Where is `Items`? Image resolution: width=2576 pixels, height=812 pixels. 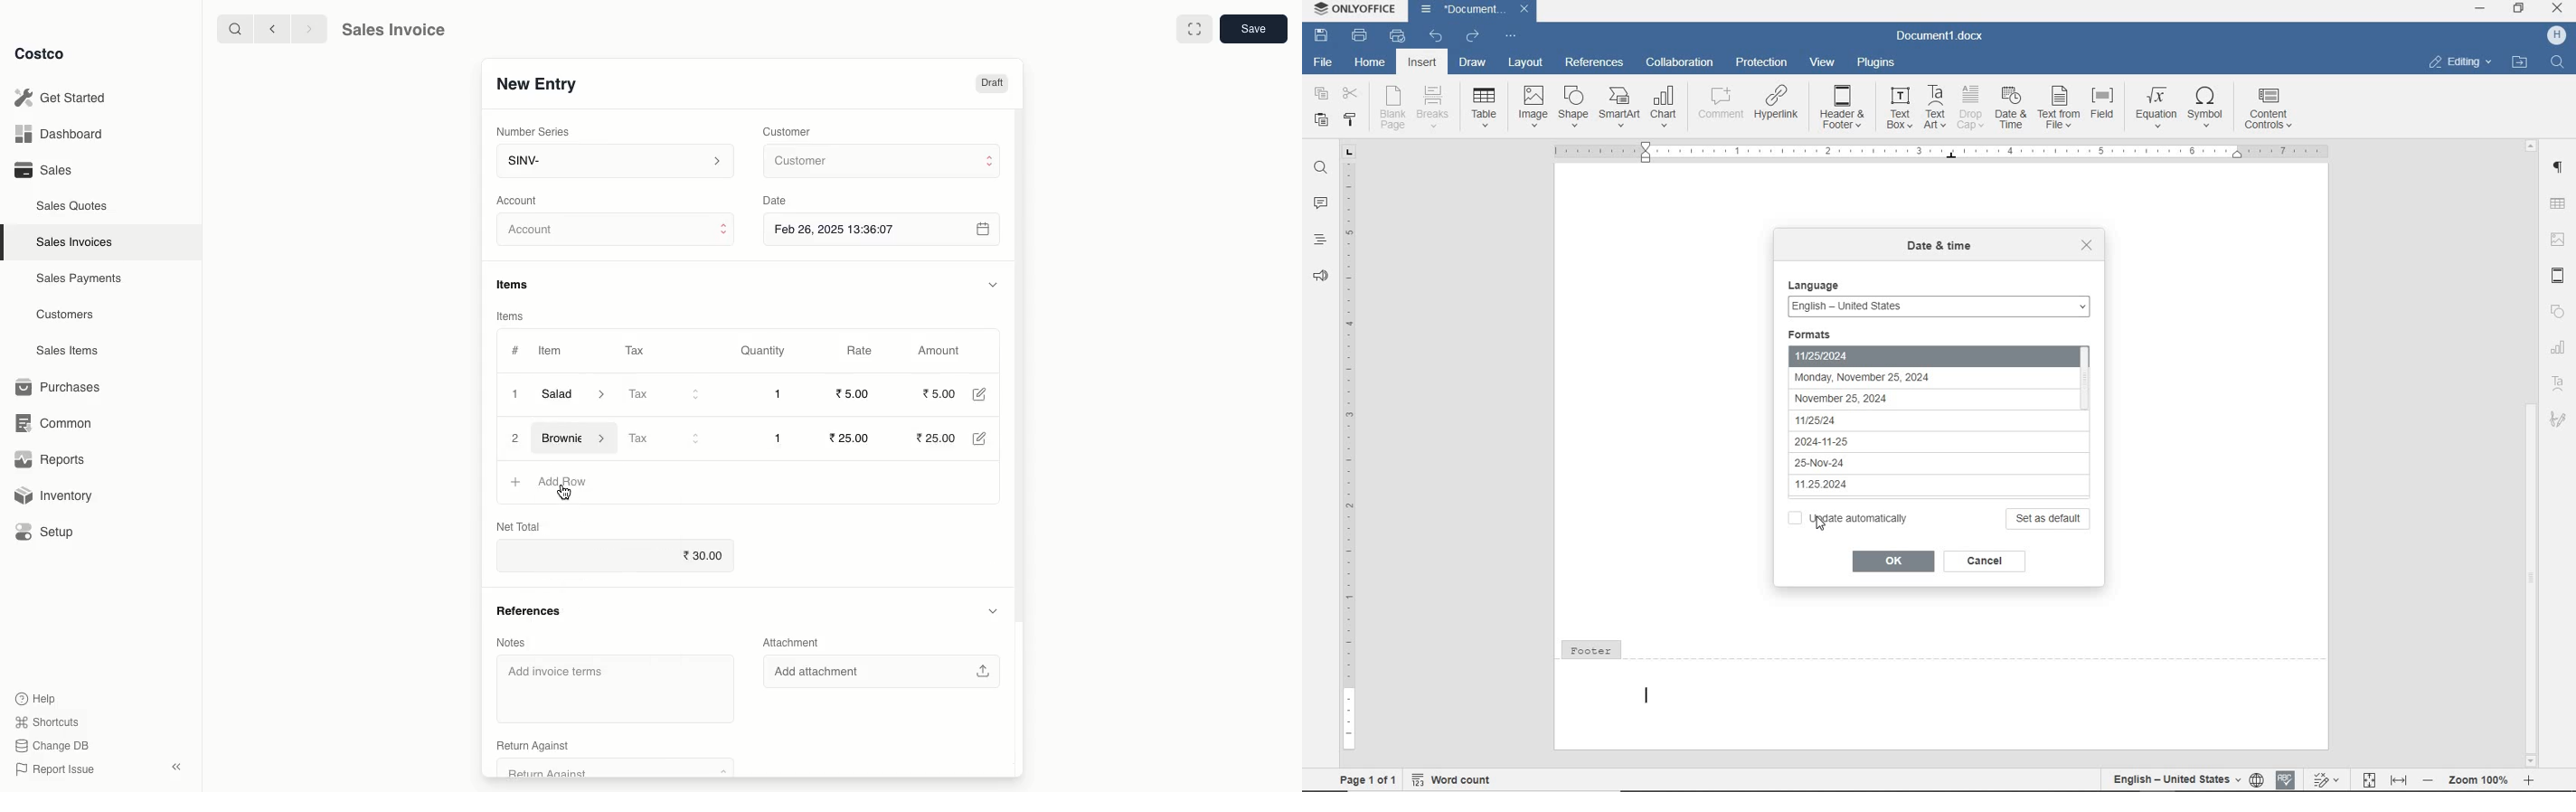 Items is located at coordinates (511, 316).